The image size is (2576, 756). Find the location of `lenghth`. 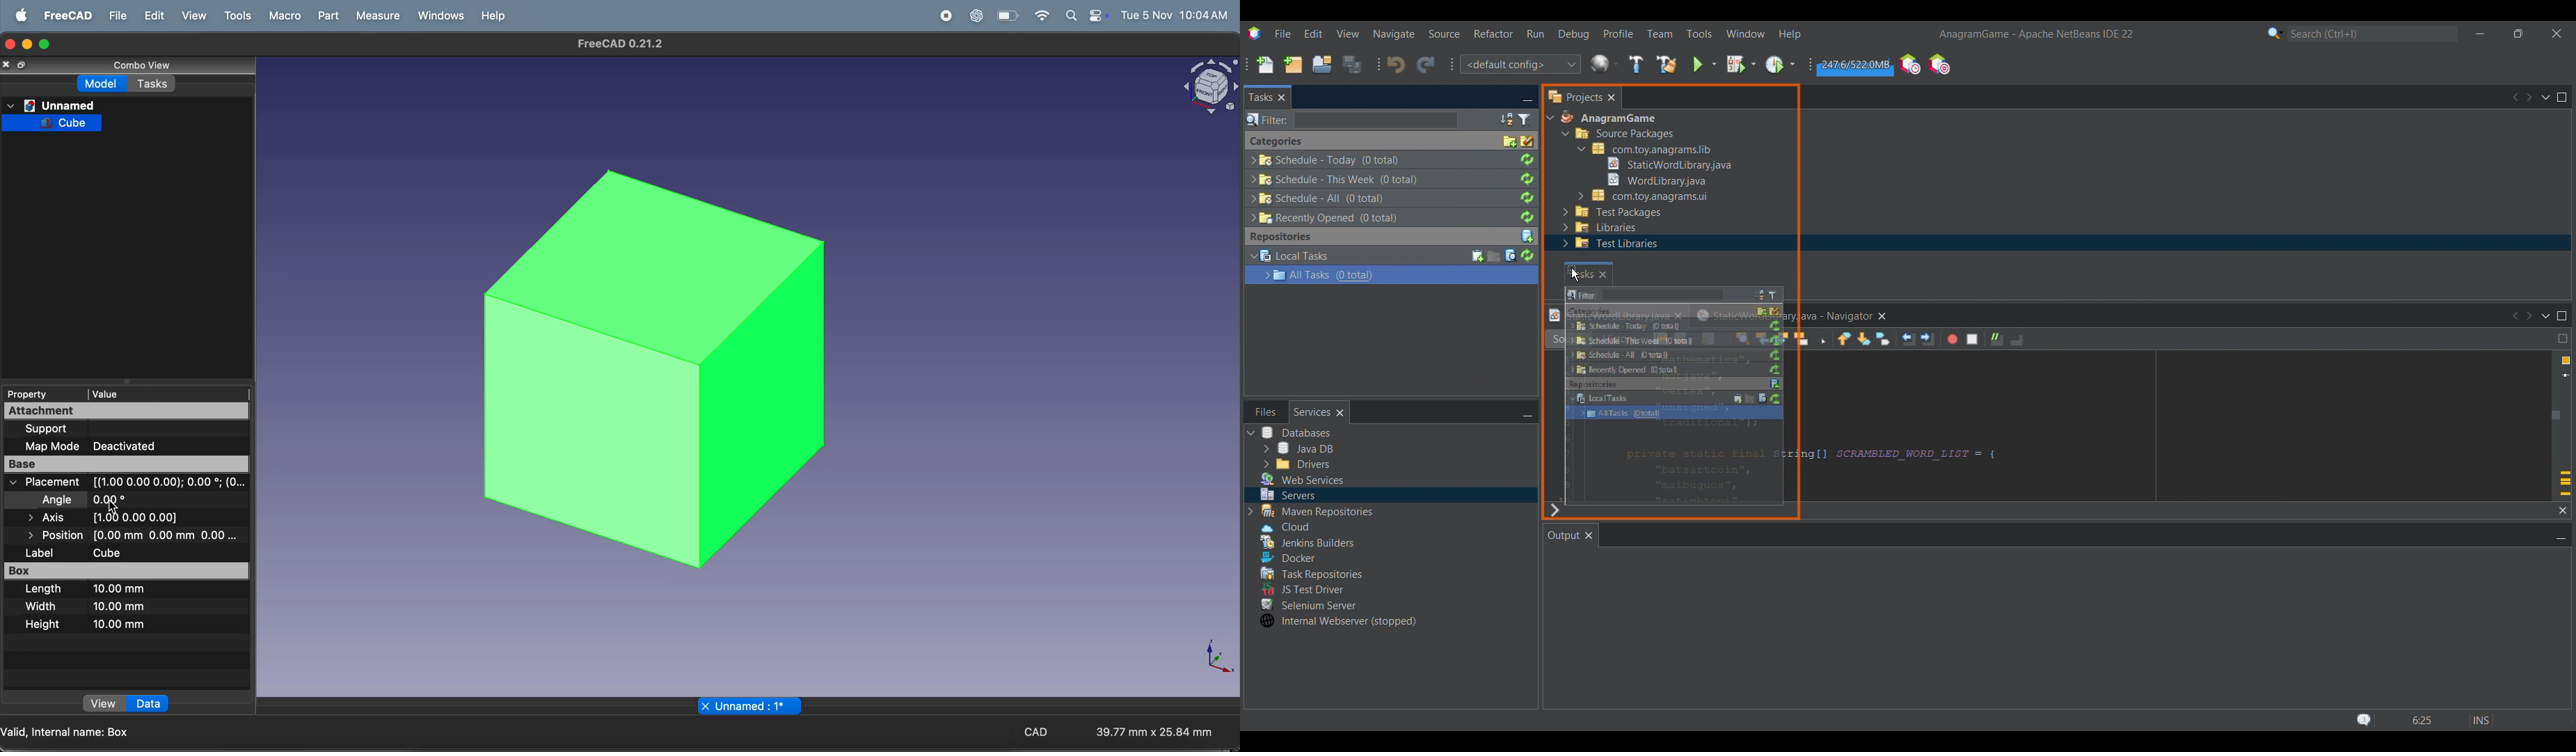

lenghth is located at coordinates (42, 590).